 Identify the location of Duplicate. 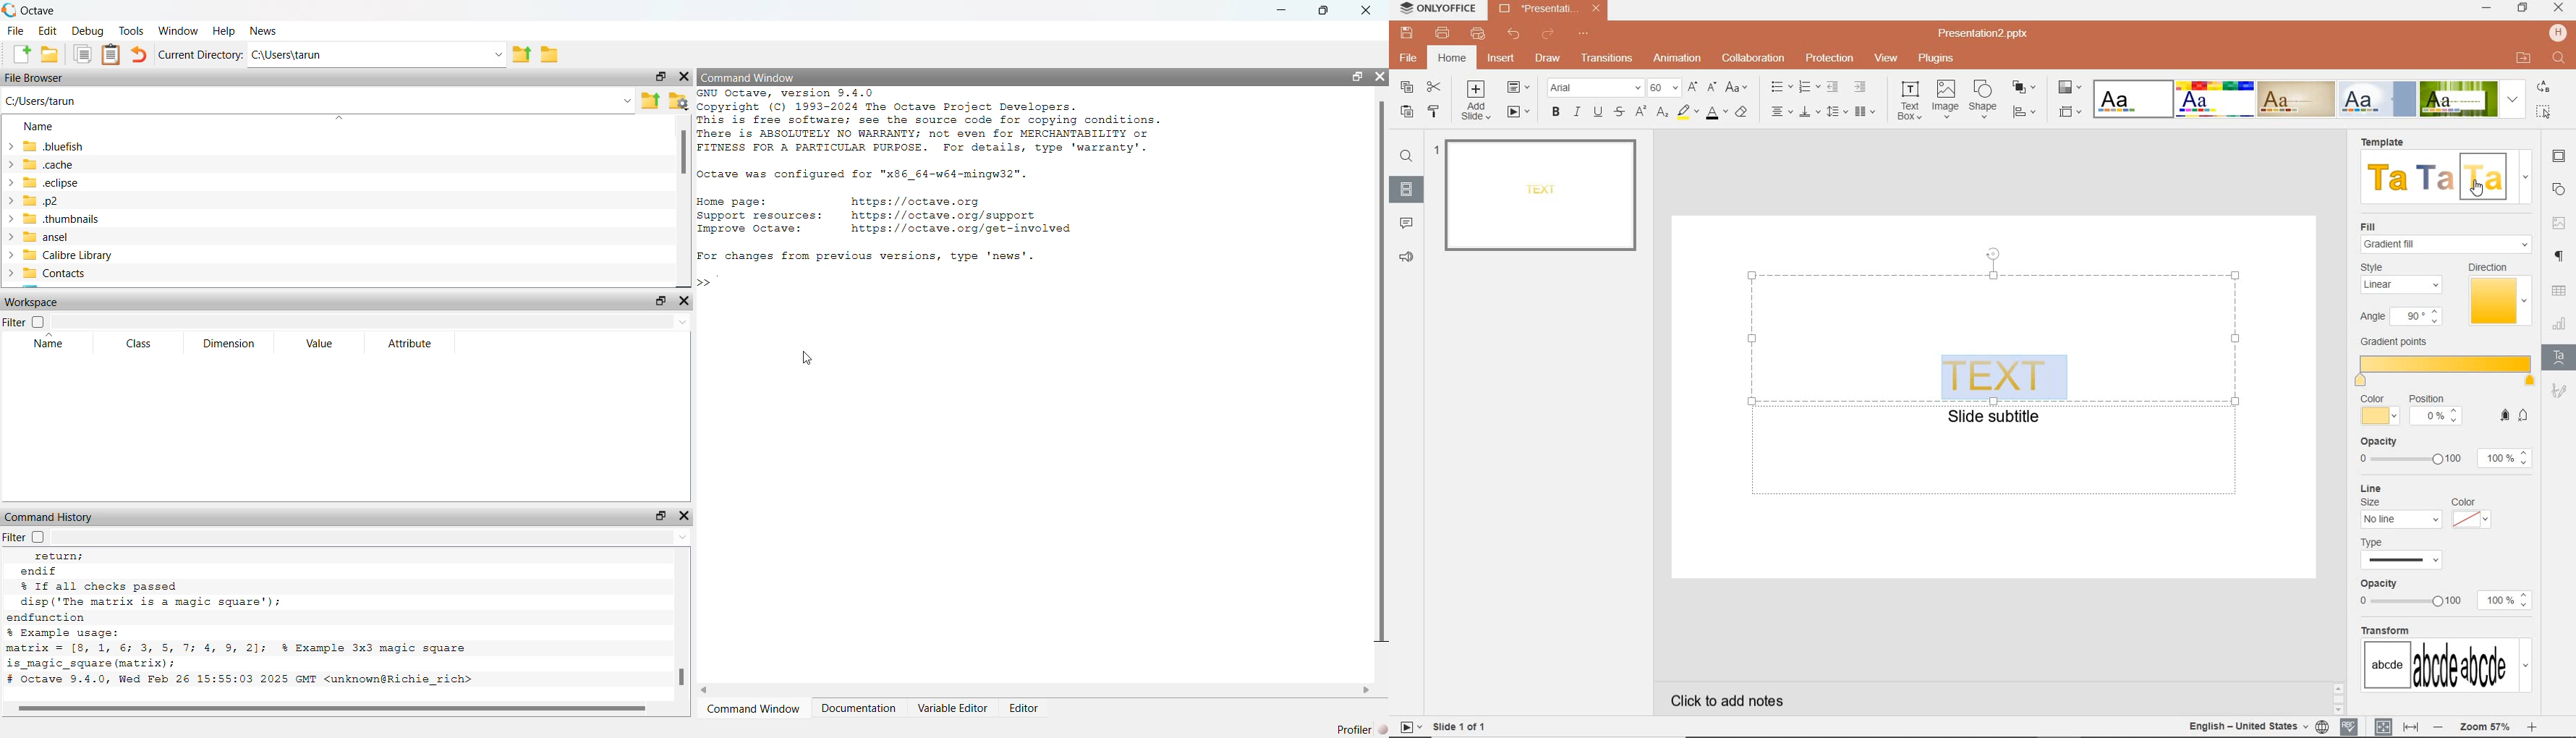
(83, 54).